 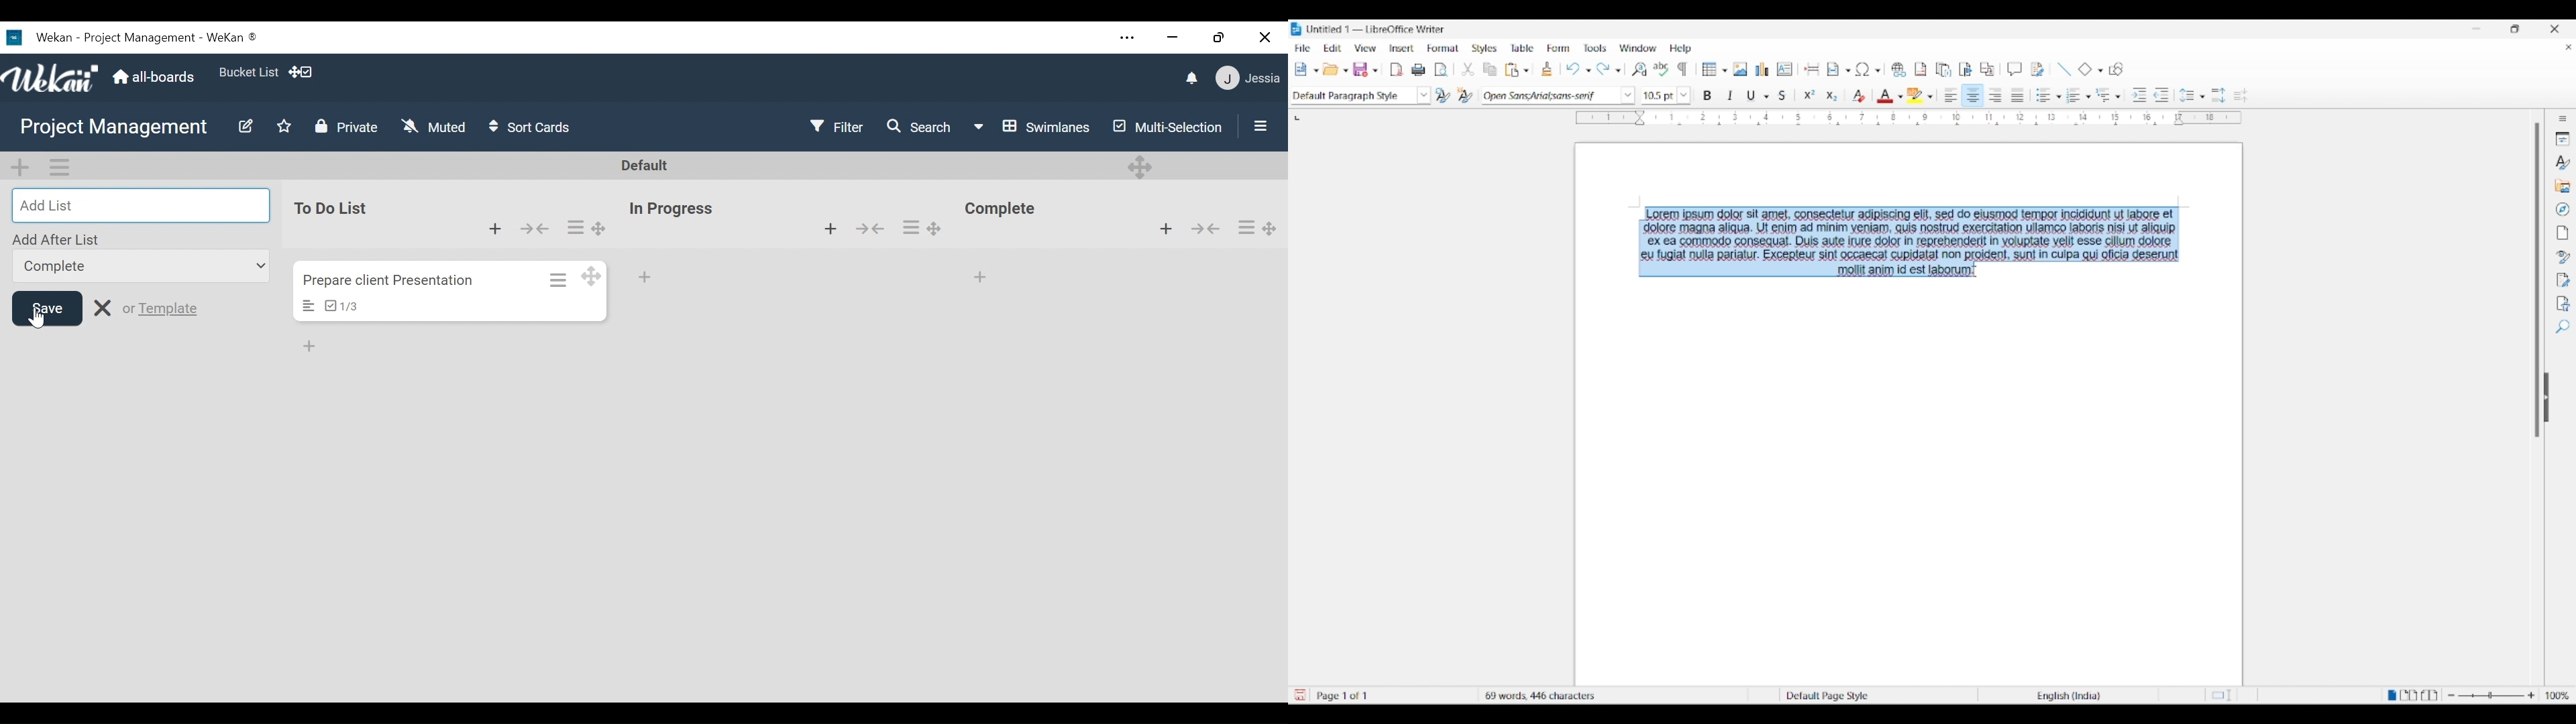 What do you see at coordinates (2564, 326) in the screenshot?
I see `Find` at bounding box center [2564, 326].